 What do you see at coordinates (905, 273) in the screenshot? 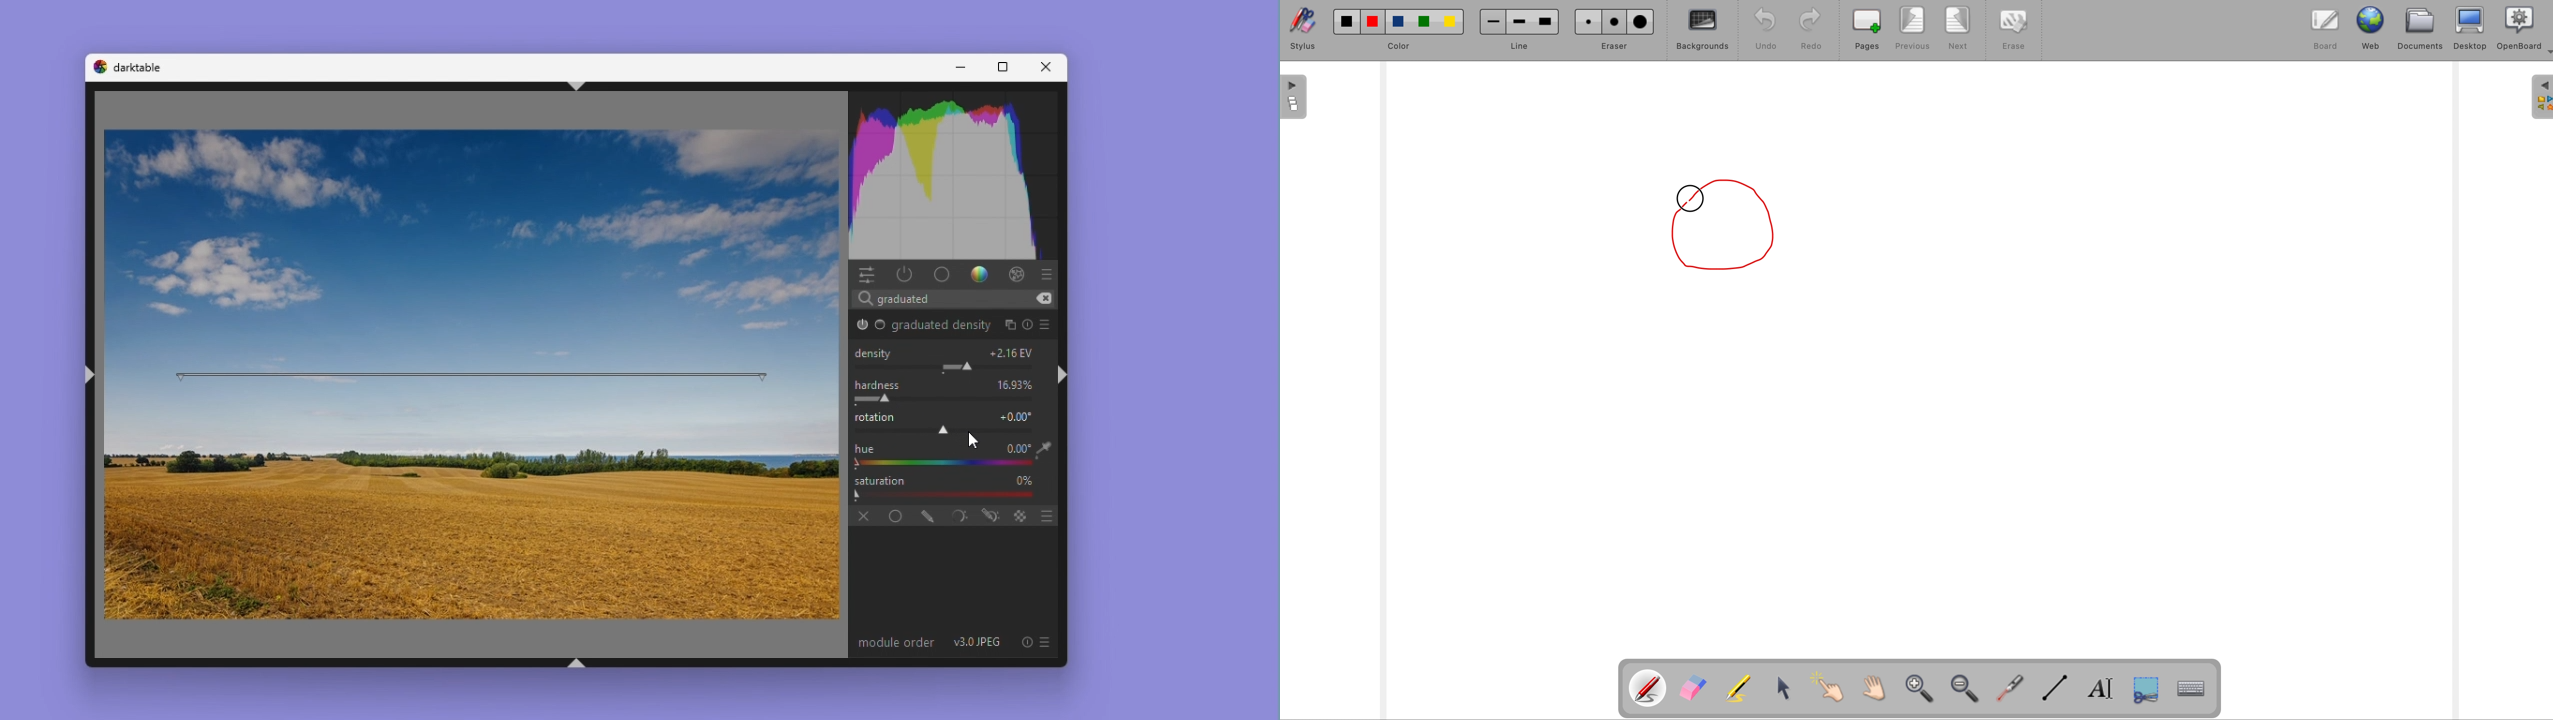
I see `Power` at bounding box center [905, 273].